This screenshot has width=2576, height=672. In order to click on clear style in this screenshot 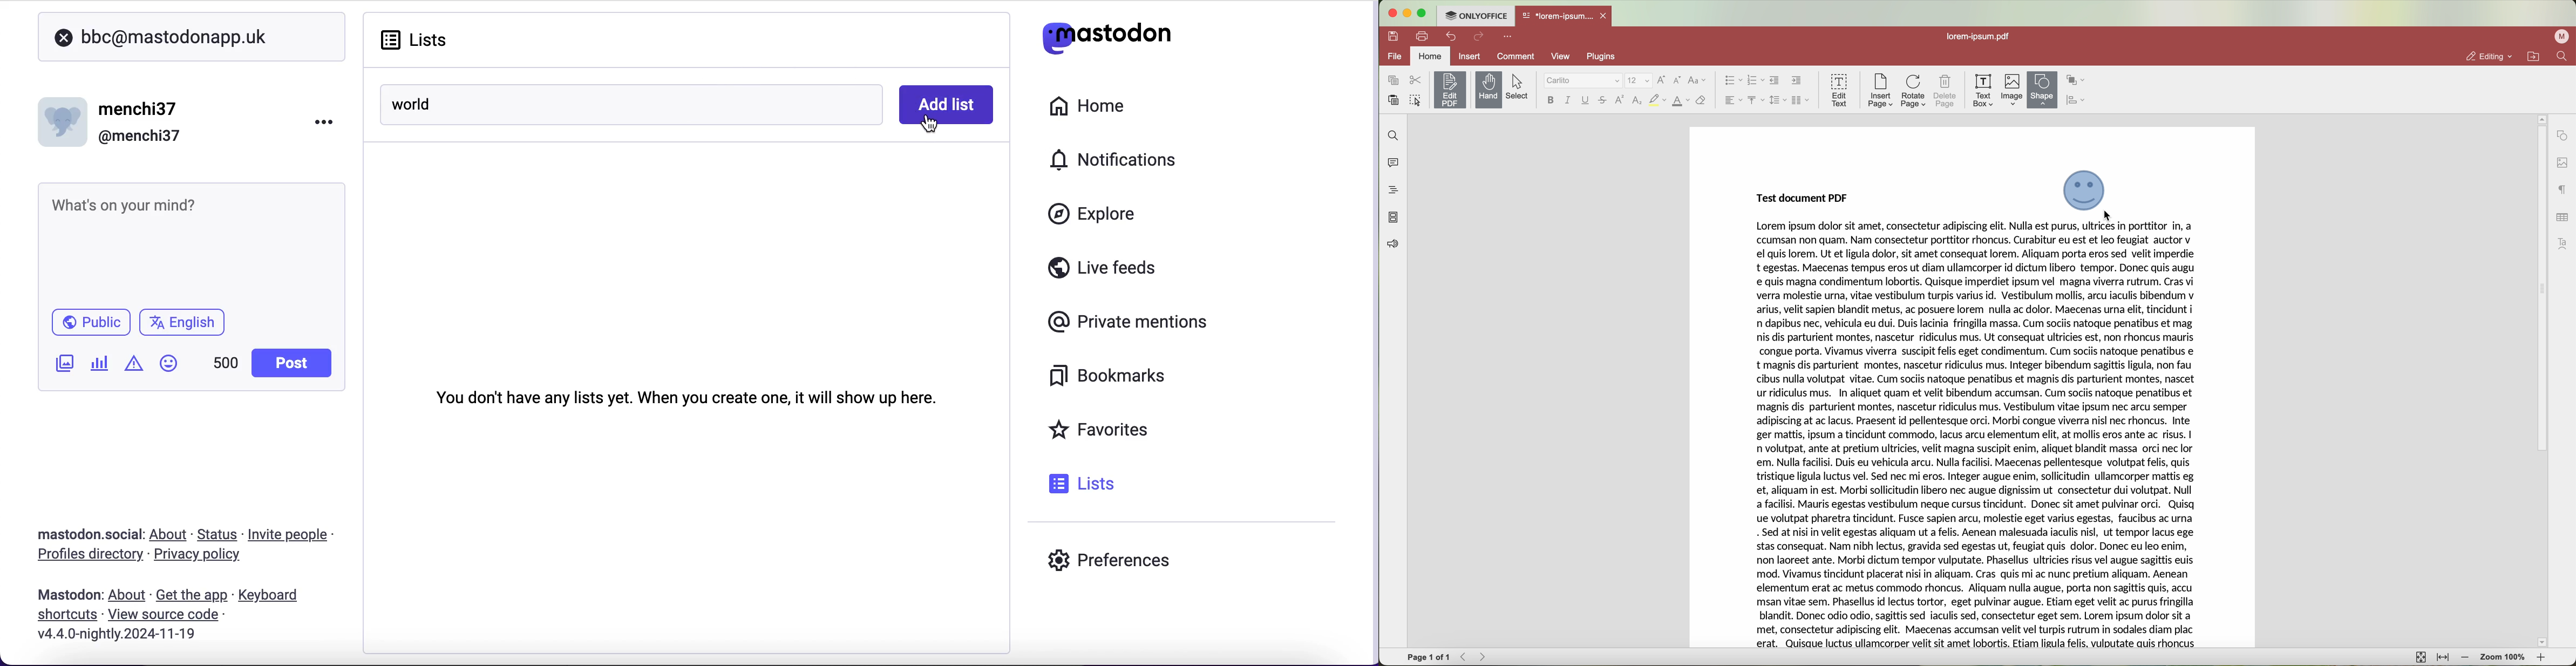, I will do `click(1700, 101)`.